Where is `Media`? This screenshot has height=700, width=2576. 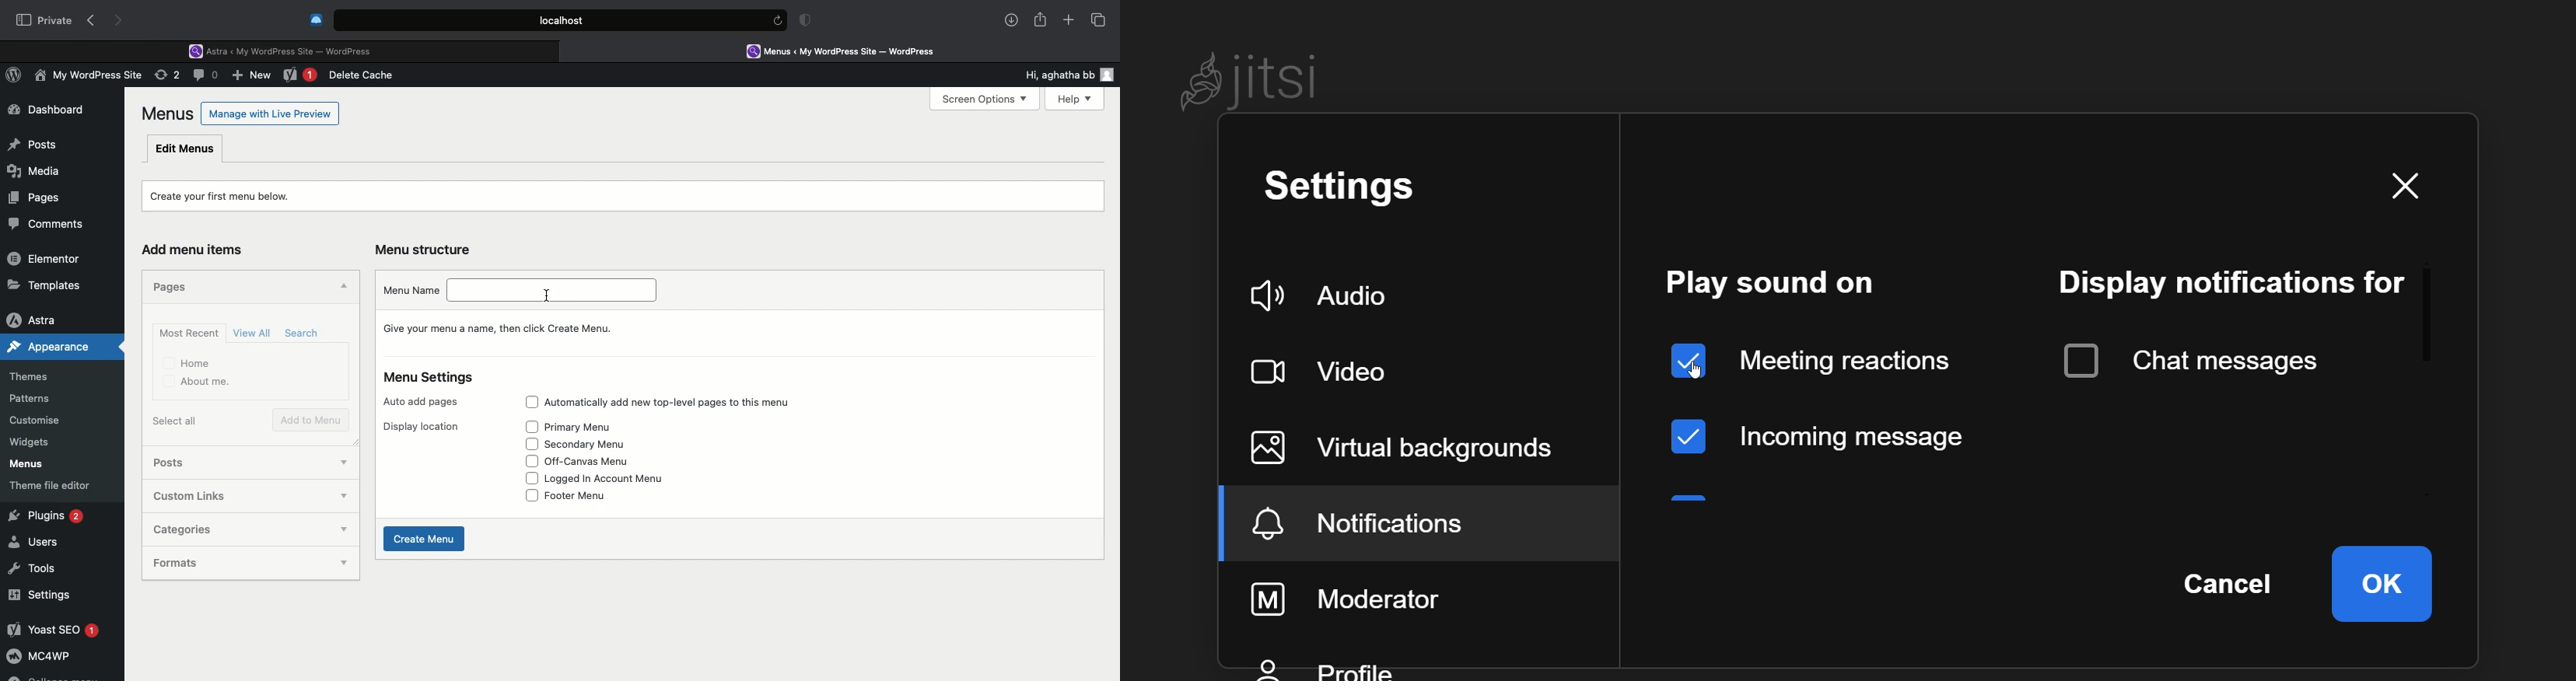 Media is located at coordinates (36, 169).